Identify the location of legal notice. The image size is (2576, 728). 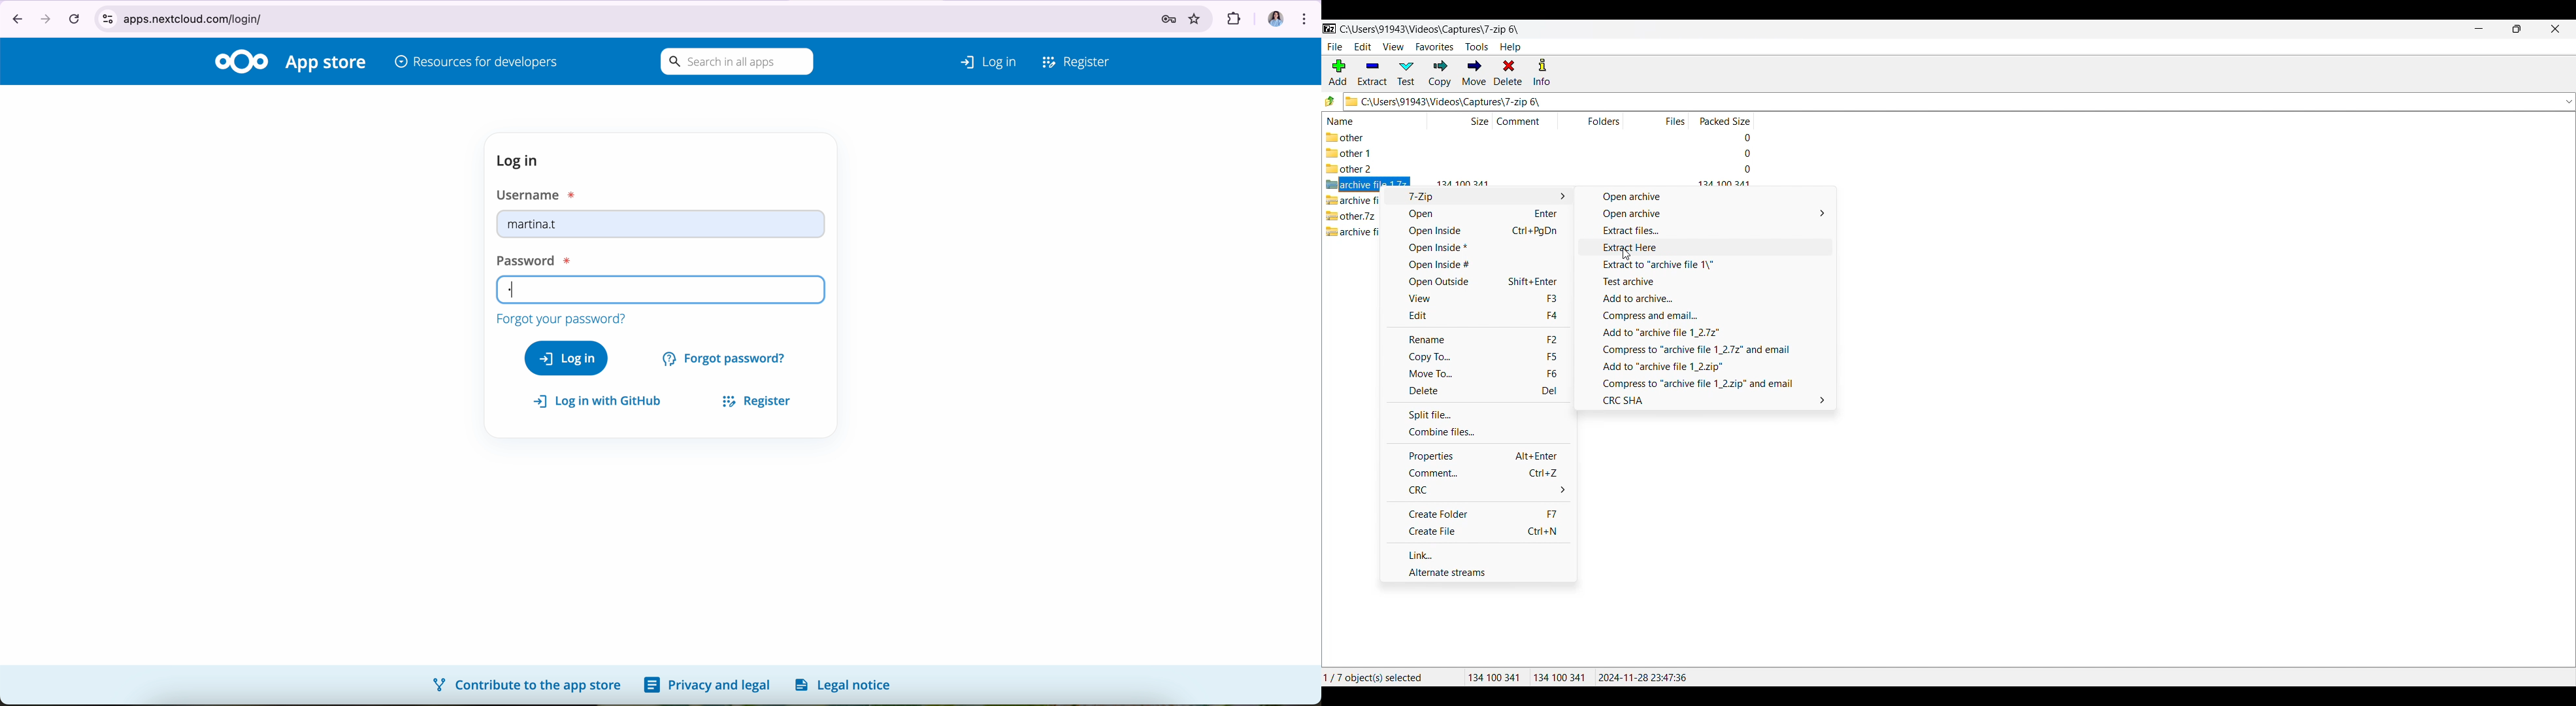
(847, 684).